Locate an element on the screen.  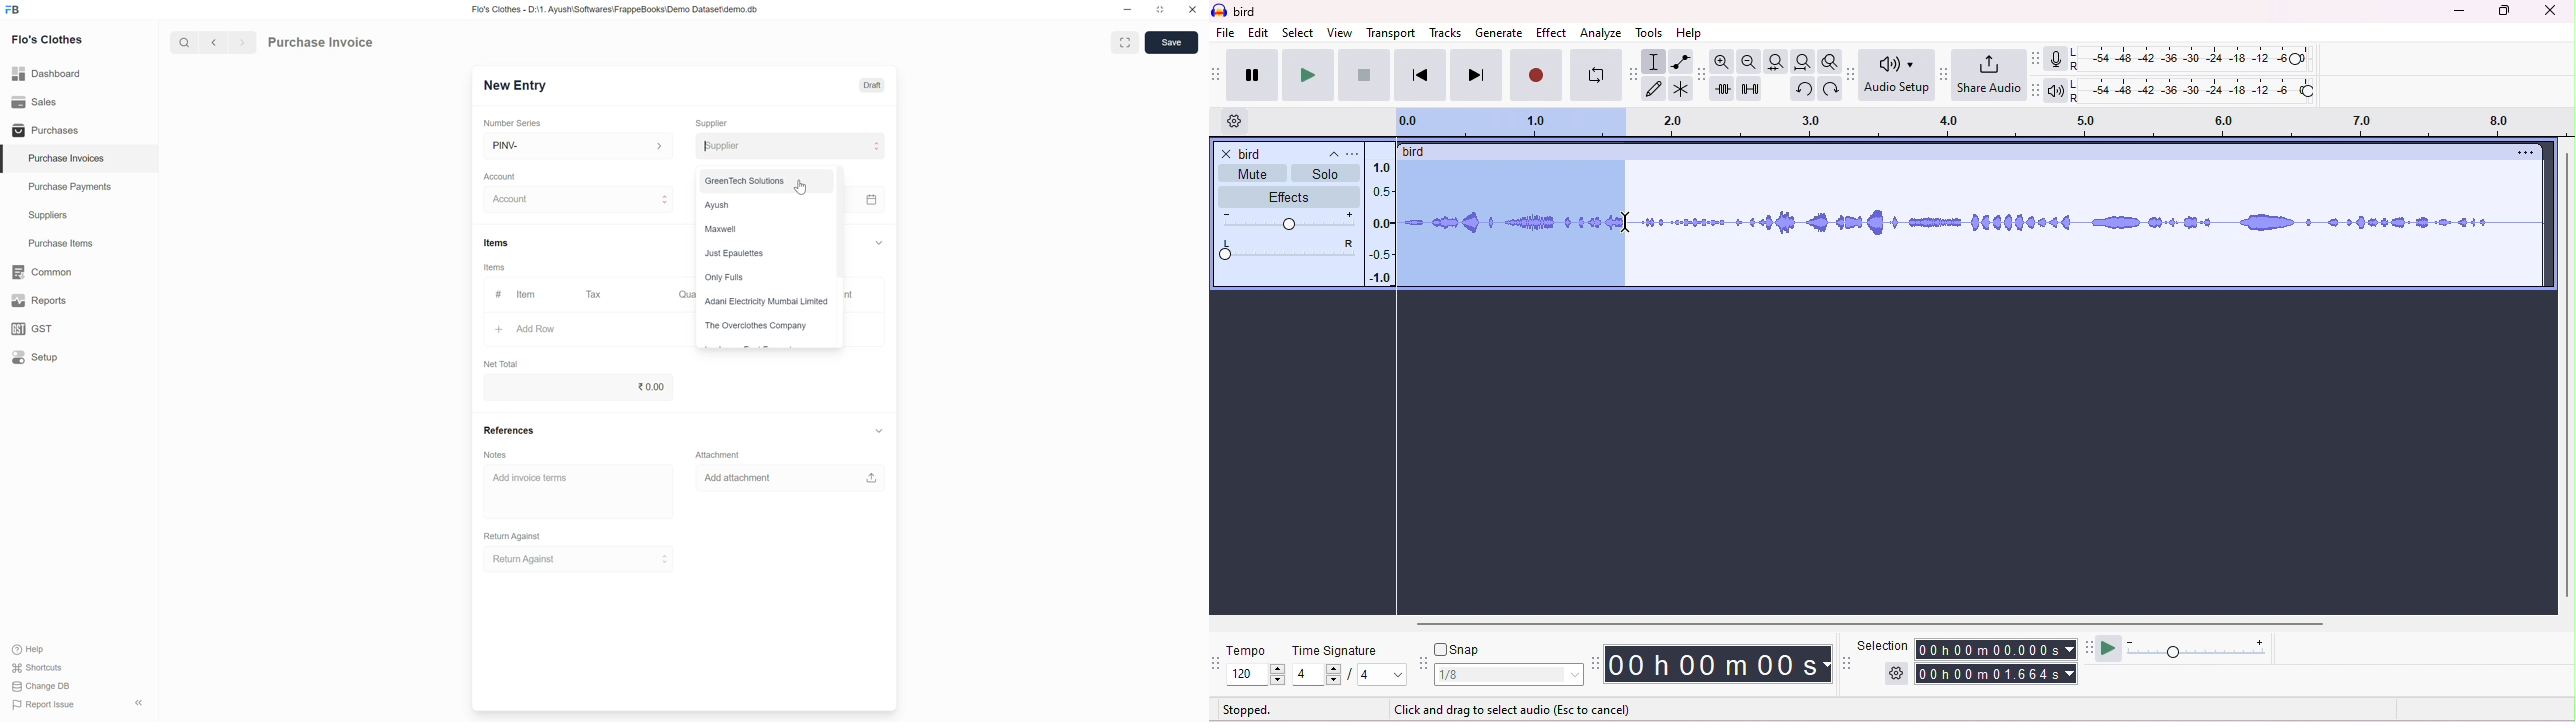
cursor moved is located at coordinates (1626, 223).